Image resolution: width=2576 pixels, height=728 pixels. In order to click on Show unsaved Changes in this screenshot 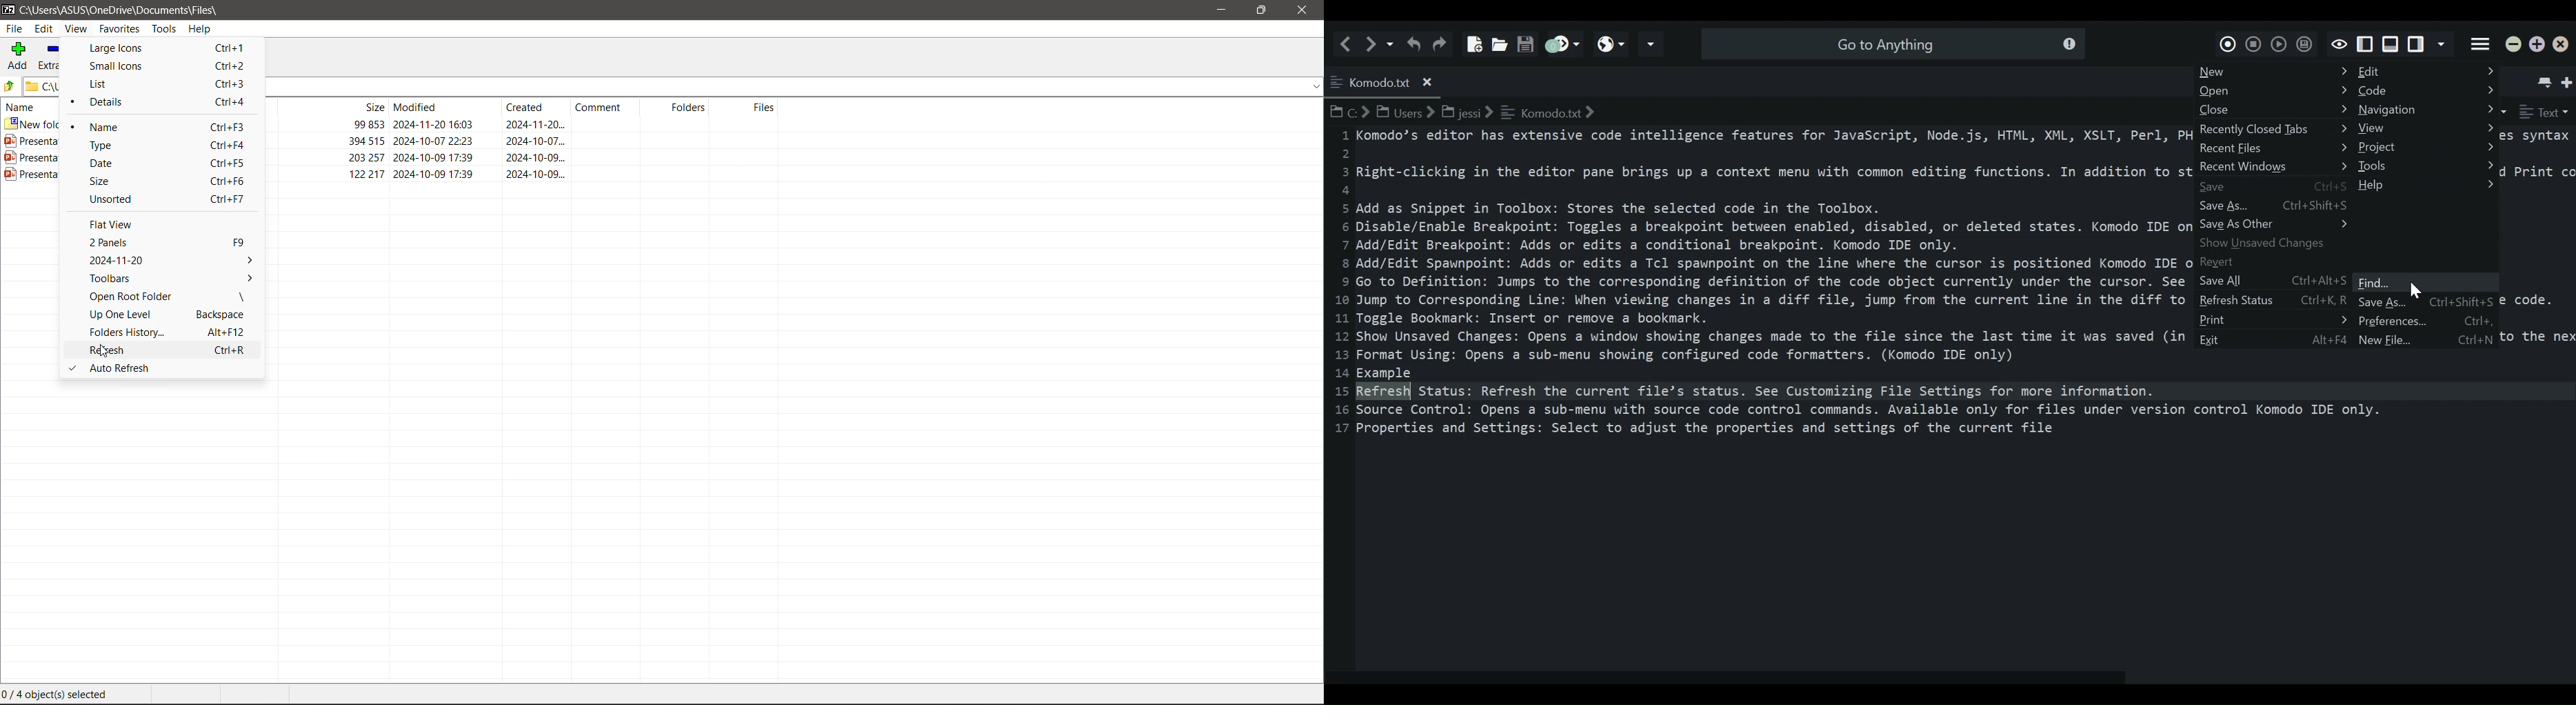, I will do `click(2275, 242)`.